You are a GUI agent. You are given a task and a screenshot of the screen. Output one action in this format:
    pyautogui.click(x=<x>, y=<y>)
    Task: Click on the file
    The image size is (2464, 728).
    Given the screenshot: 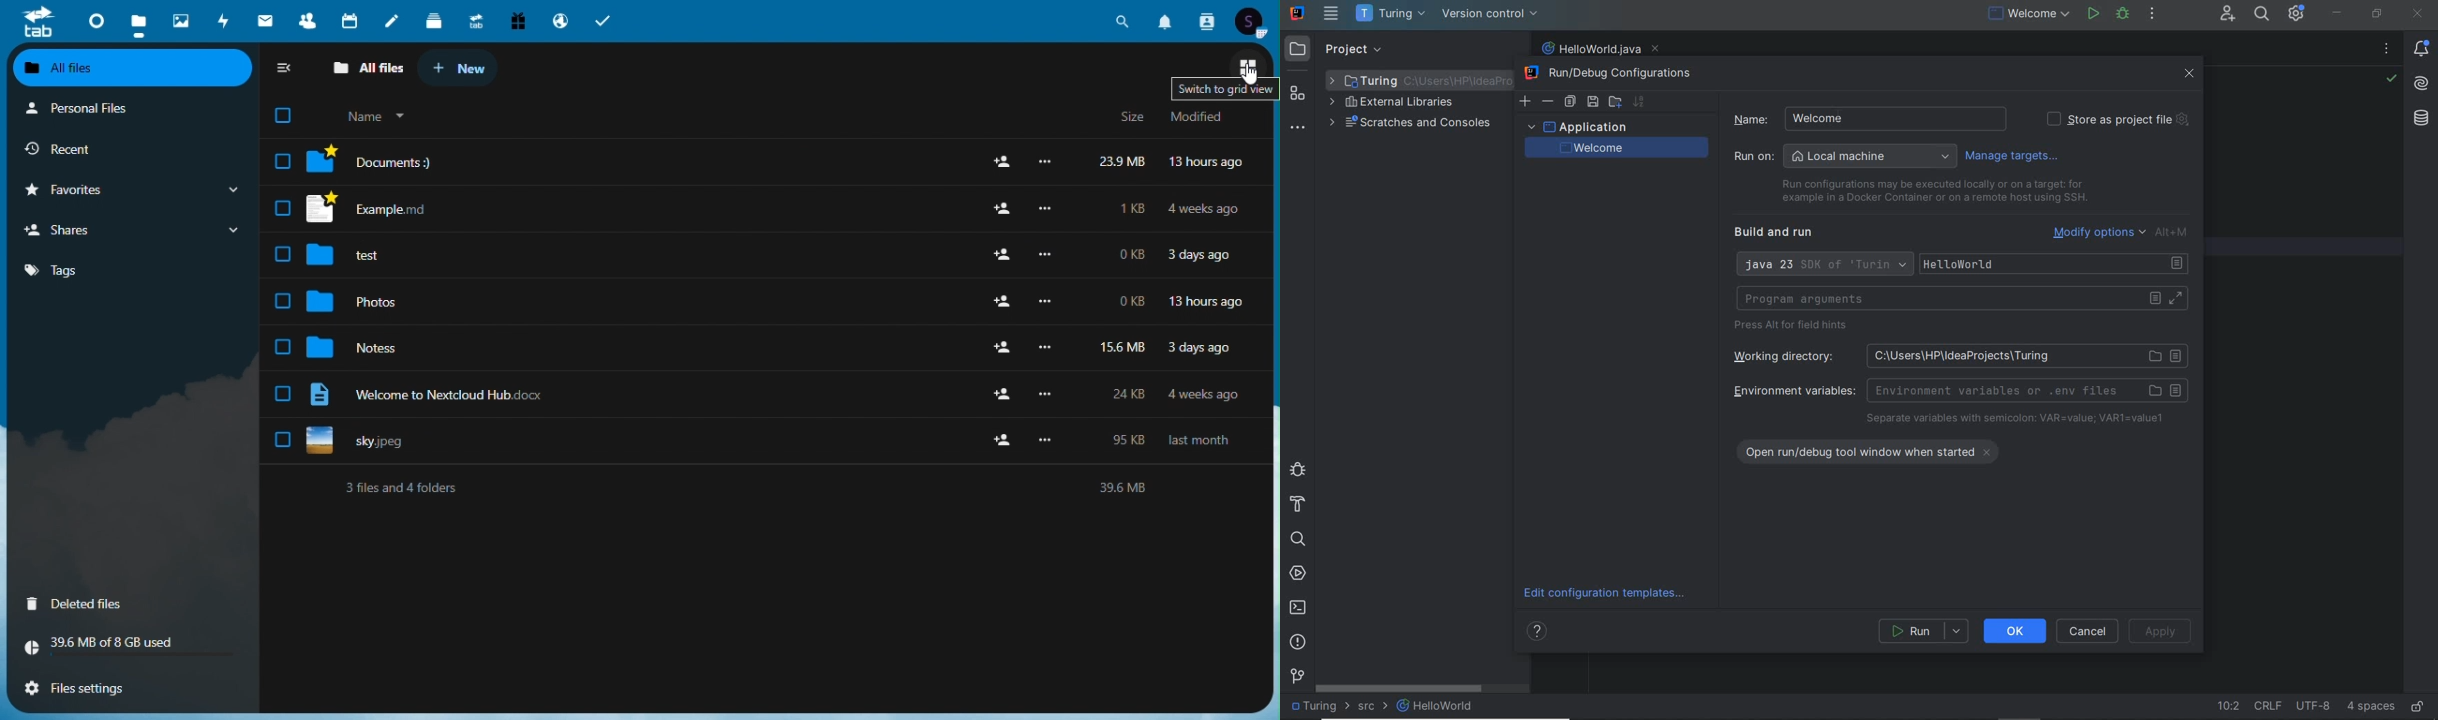 What is the action you would take?
    pyautogui.click(x=323, y=208)
    